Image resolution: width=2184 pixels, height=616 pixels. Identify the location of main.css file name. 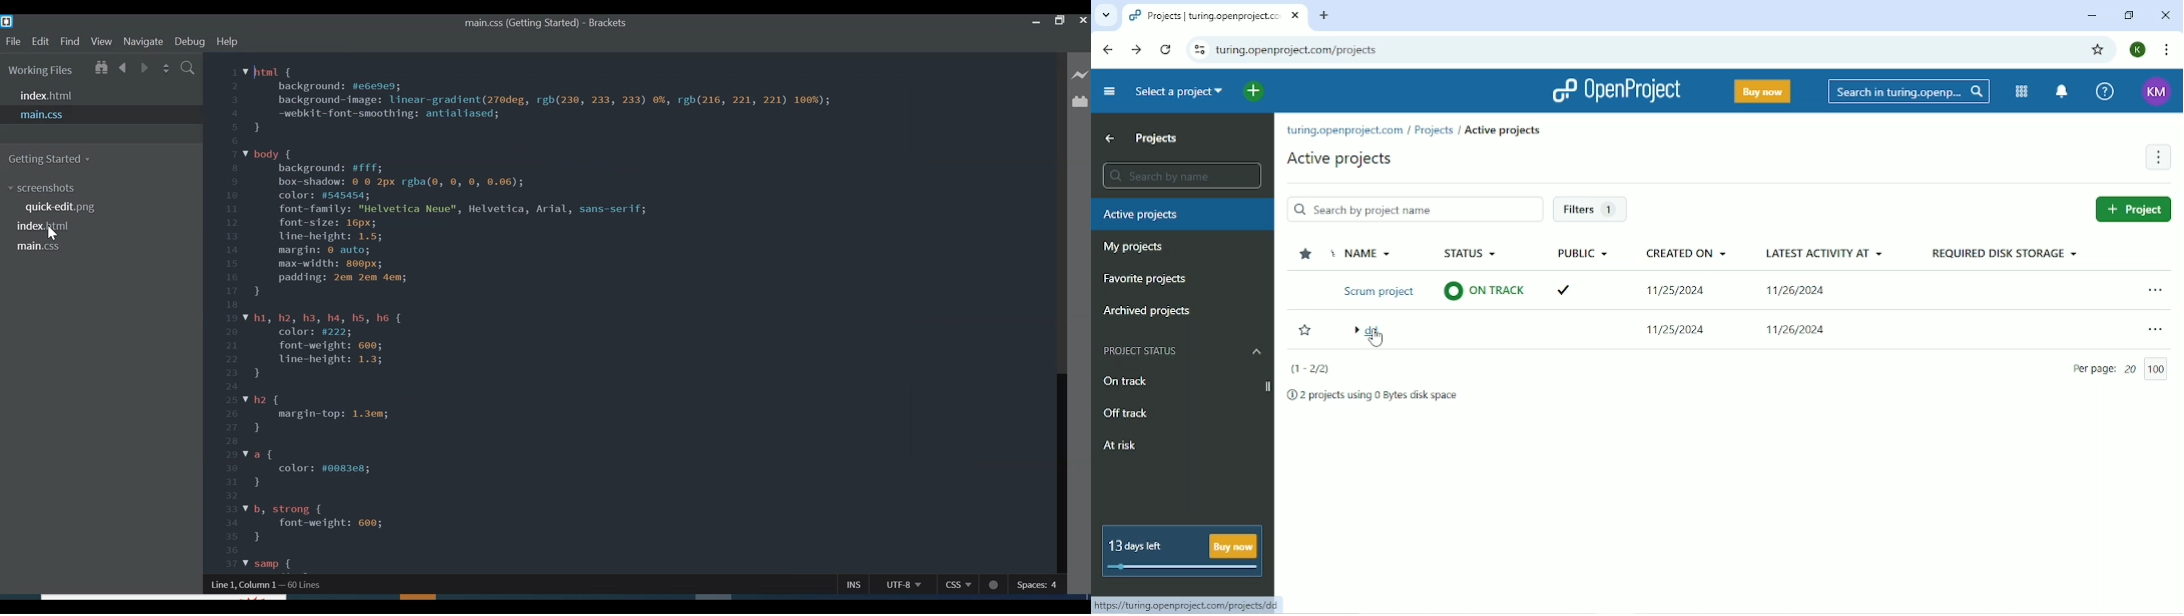
(520, 24).